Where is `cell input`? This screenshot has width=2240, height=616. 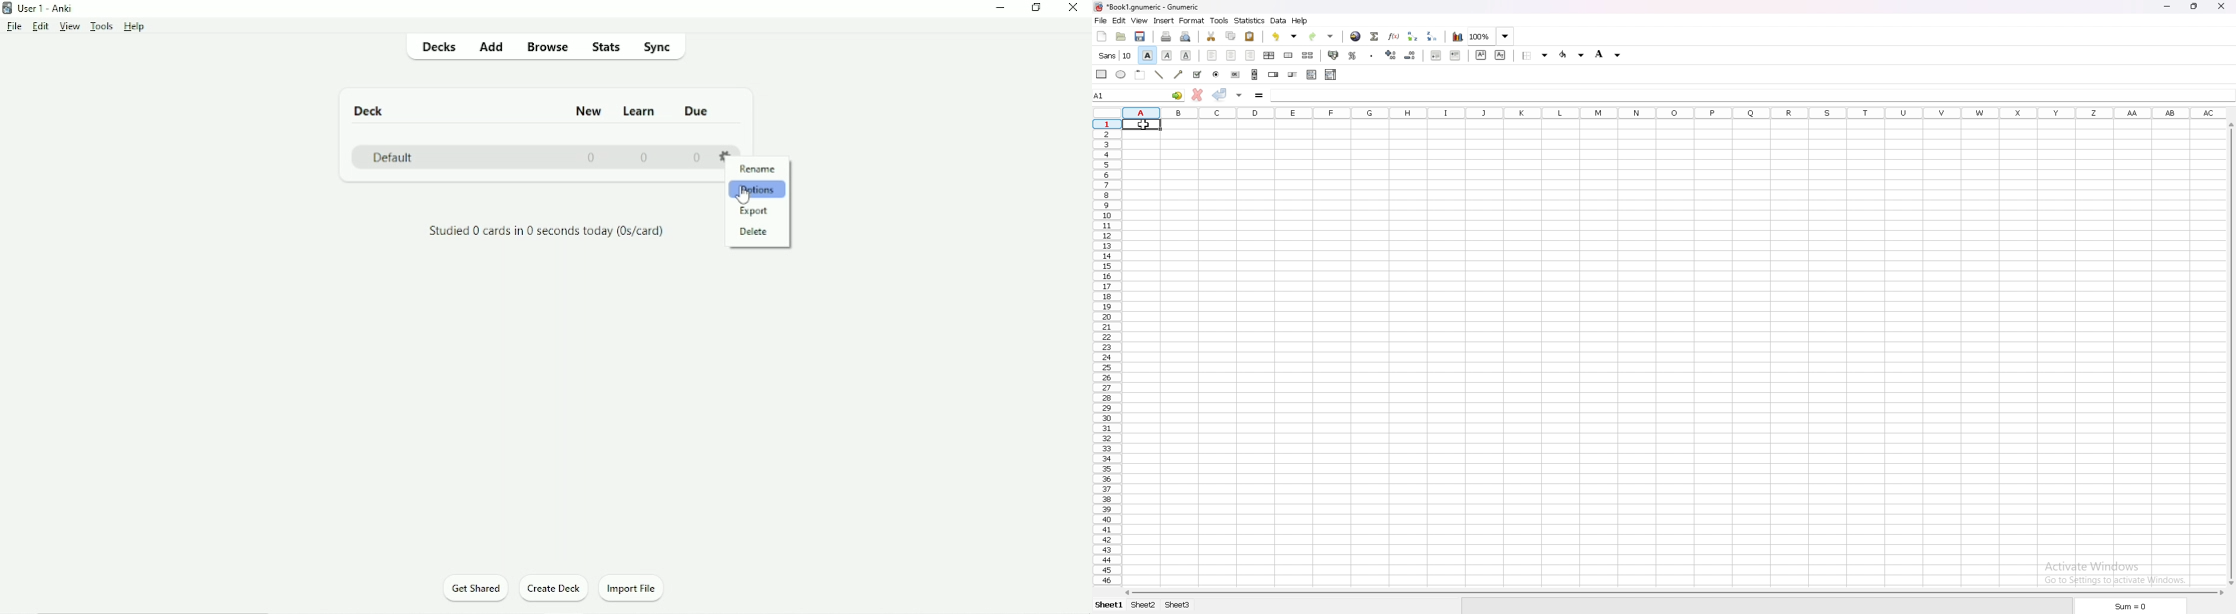
cell input is located at coordinates (1752, 95).